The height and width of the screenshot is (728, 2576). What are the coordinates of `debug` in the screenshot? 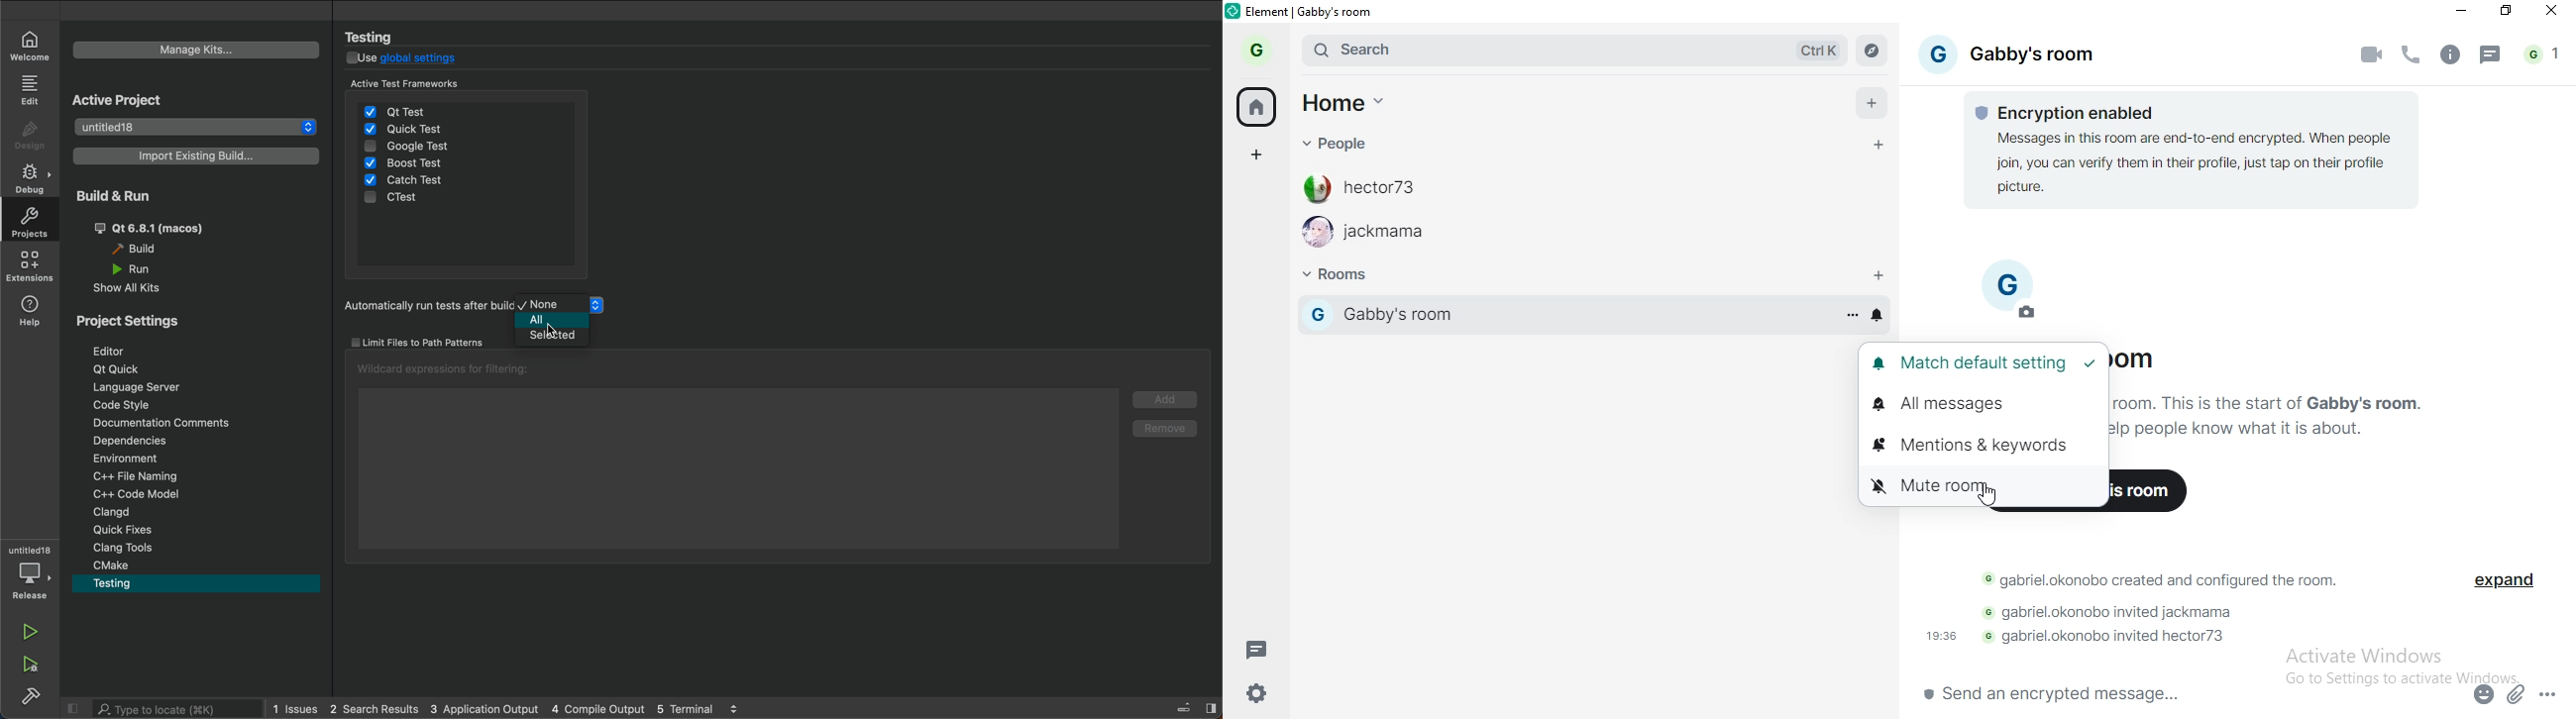 It's located at (29, 177).